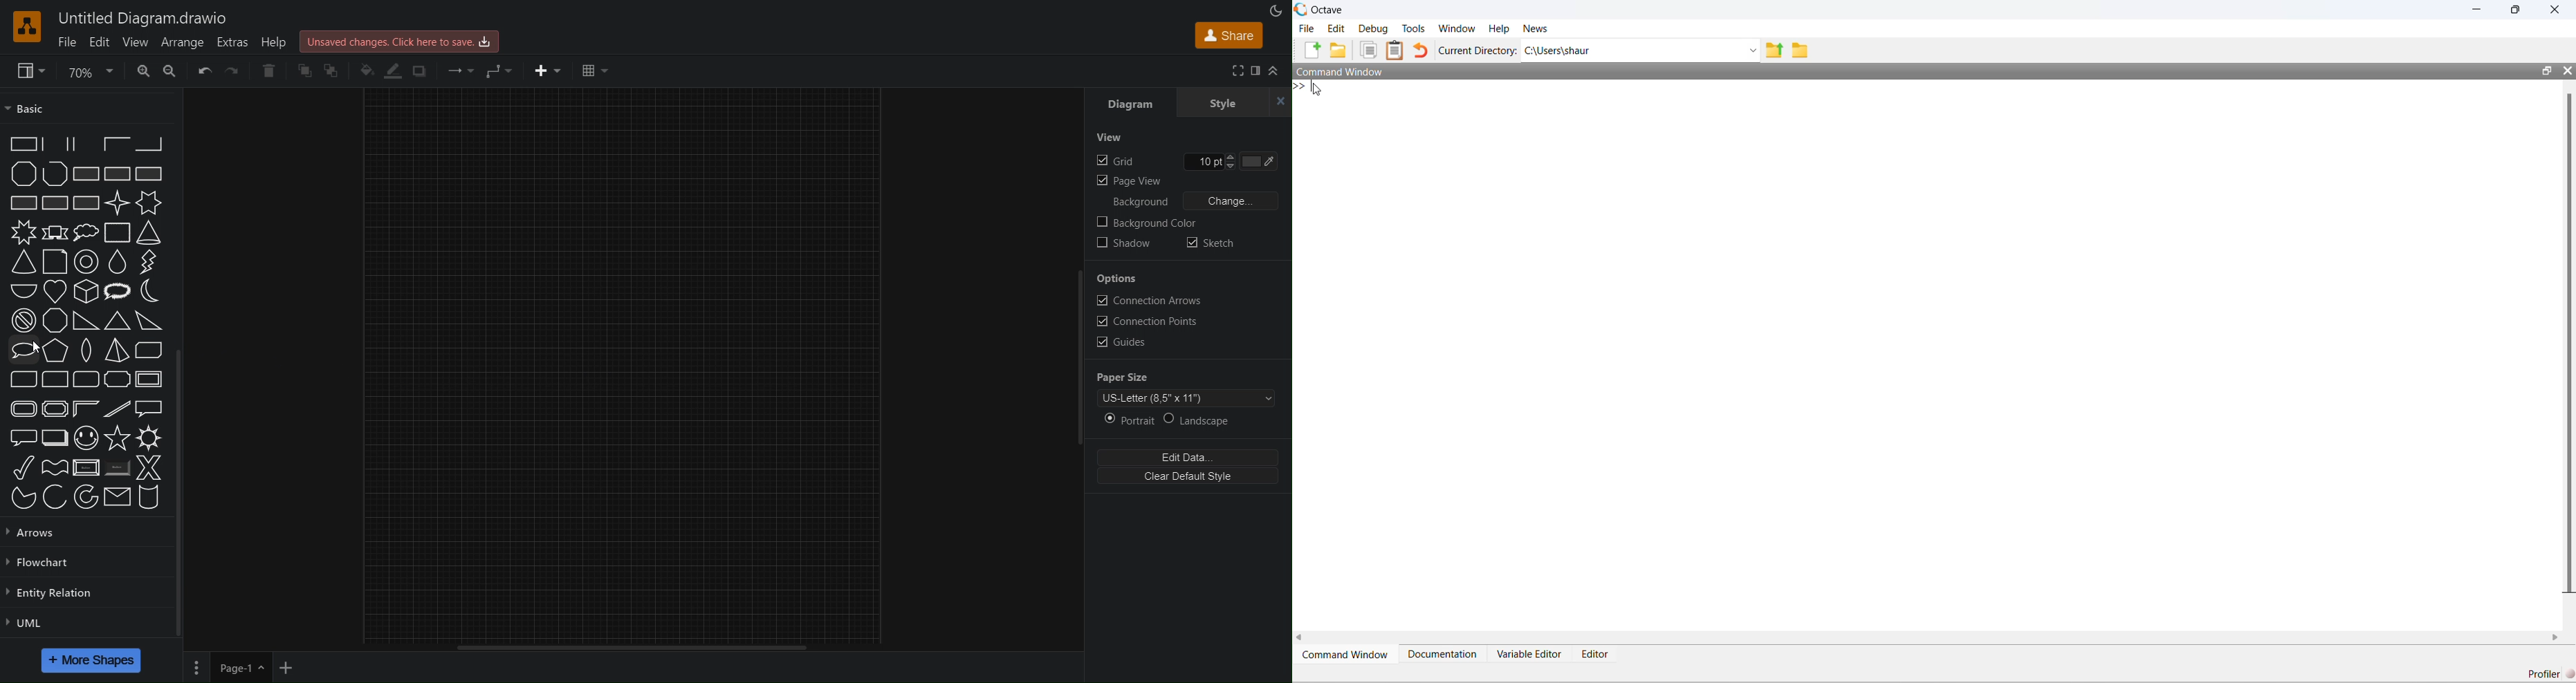  What do you see at coordinates (28, 26) in the screenshot?
I see `Logo` at bounding box center [28, 26].